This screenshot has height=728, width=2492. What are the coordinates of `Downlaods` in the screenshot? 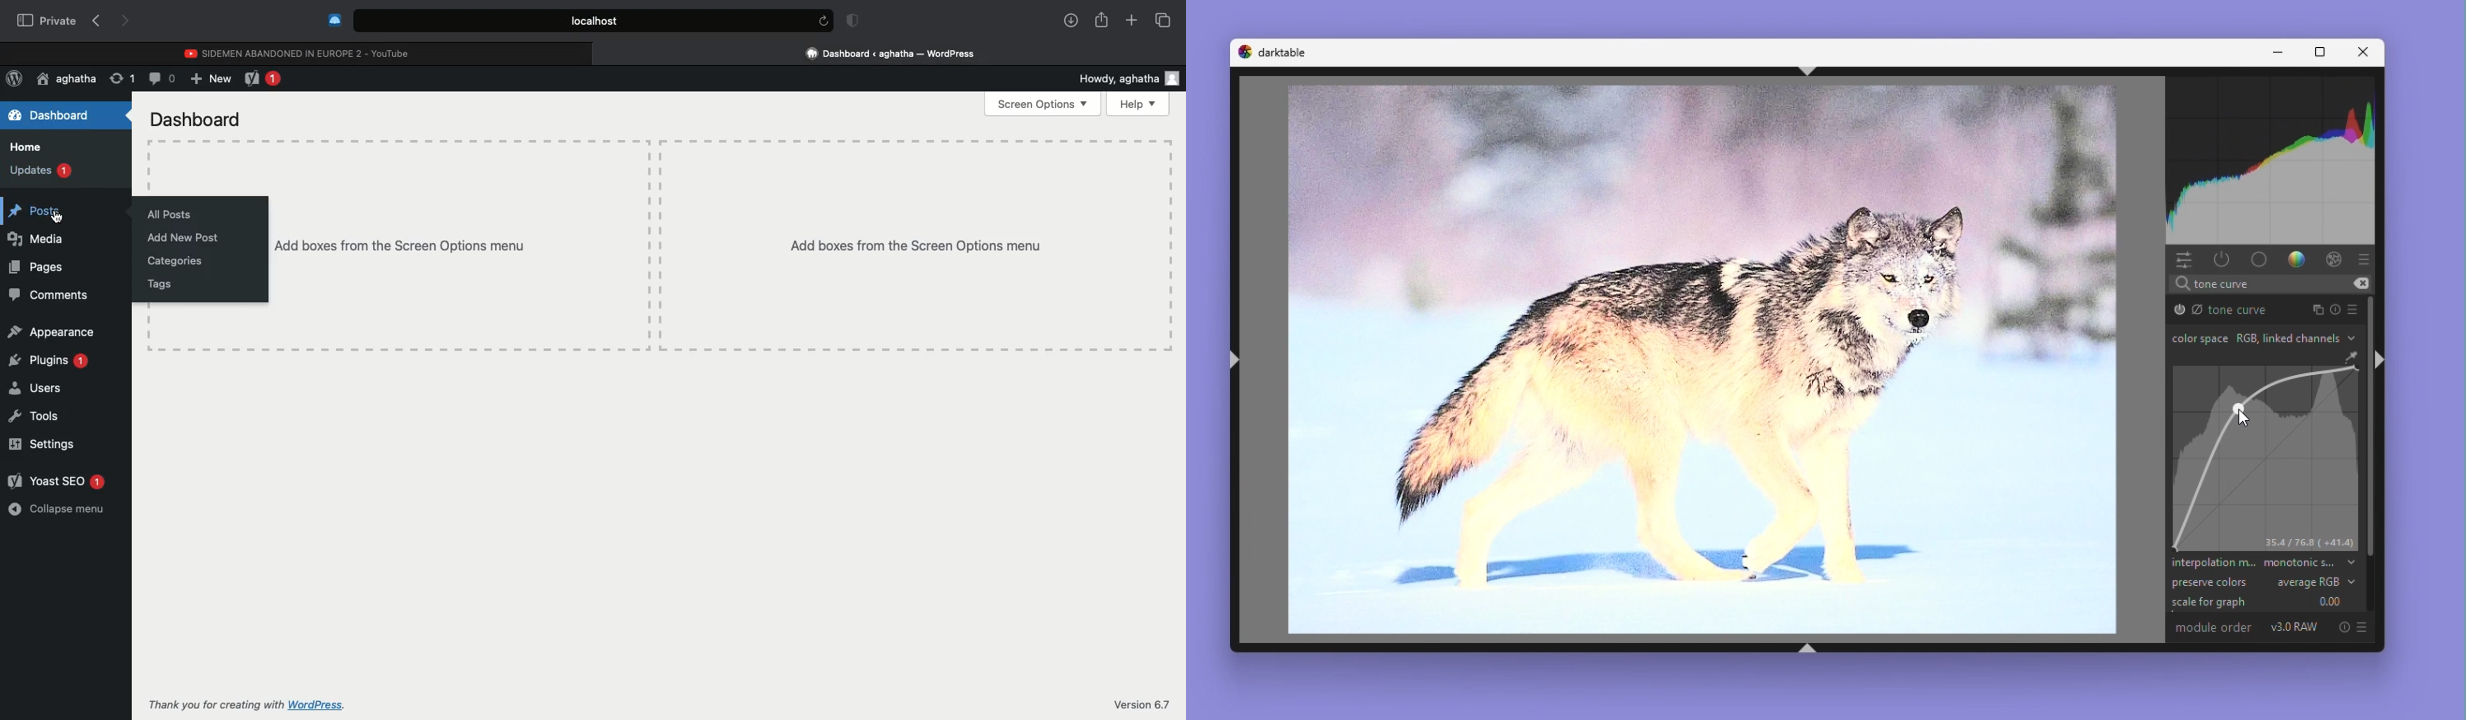 It's located at (1068, 21).